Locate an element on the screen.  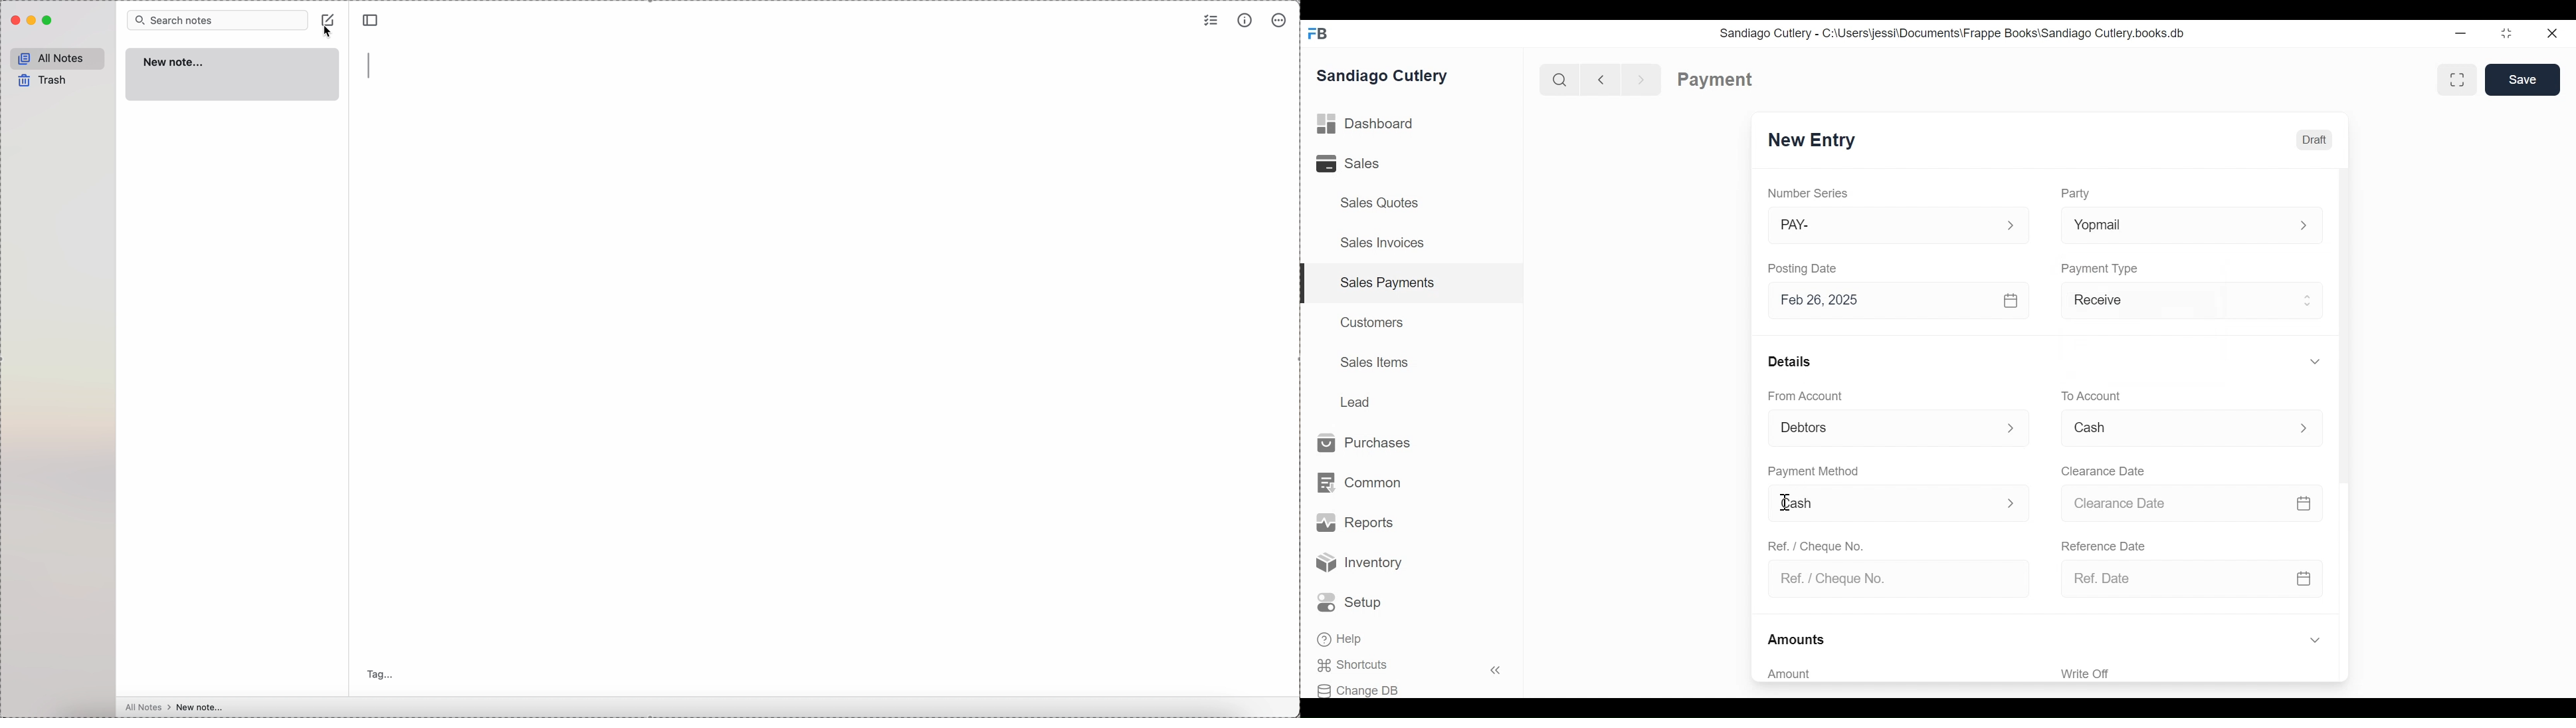
Frappe Books is located at coordinates (1319, 33).